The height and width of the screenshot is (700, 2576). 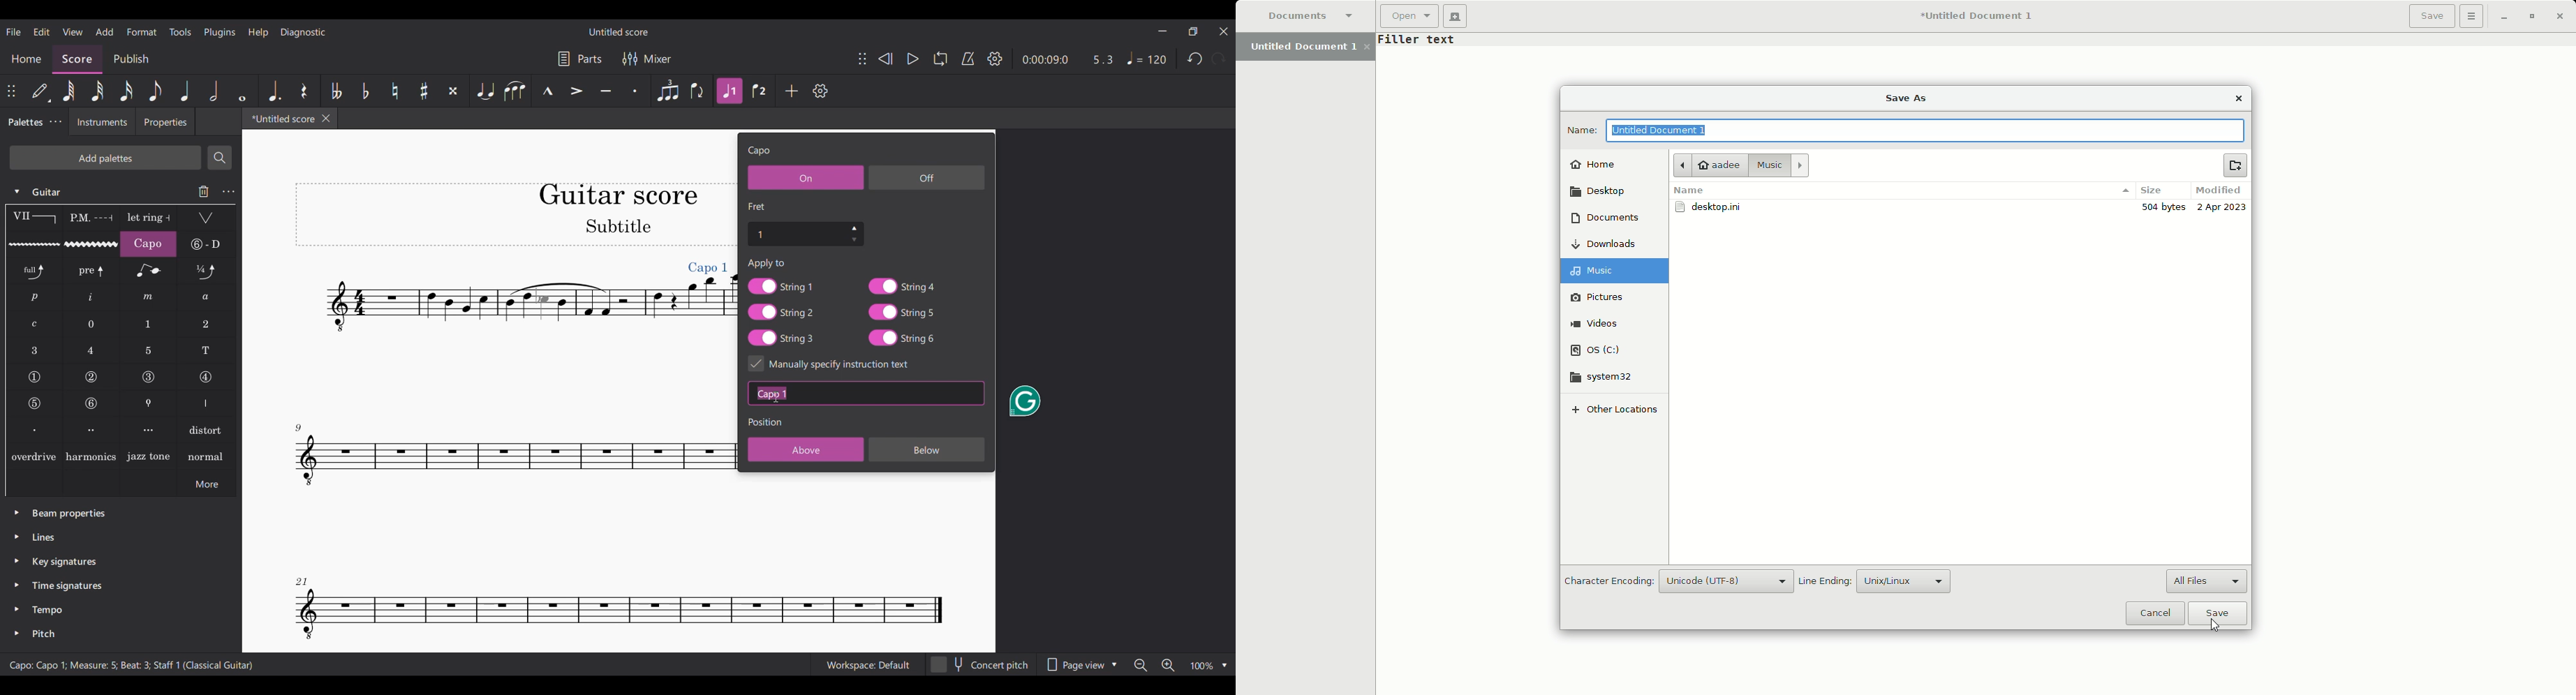 What do you see at coordinates (183, 90) in the screenshot?
I see `Quarter note highlighted after current selection` at bounding box center [183, 90].